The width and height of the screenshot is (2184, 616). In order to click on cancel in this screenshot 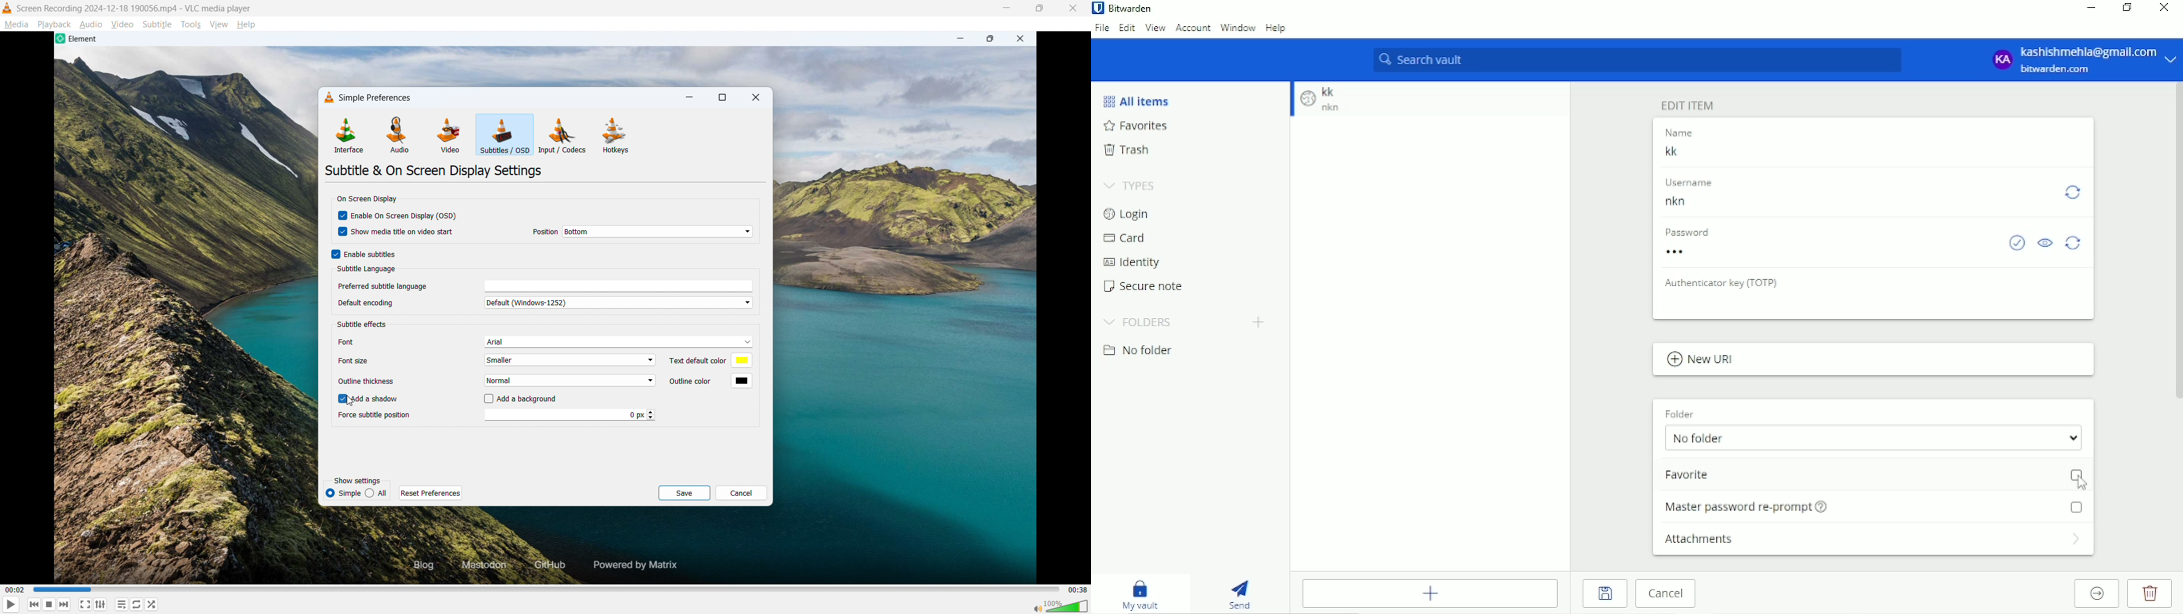, I will do `click(742, 493)`.